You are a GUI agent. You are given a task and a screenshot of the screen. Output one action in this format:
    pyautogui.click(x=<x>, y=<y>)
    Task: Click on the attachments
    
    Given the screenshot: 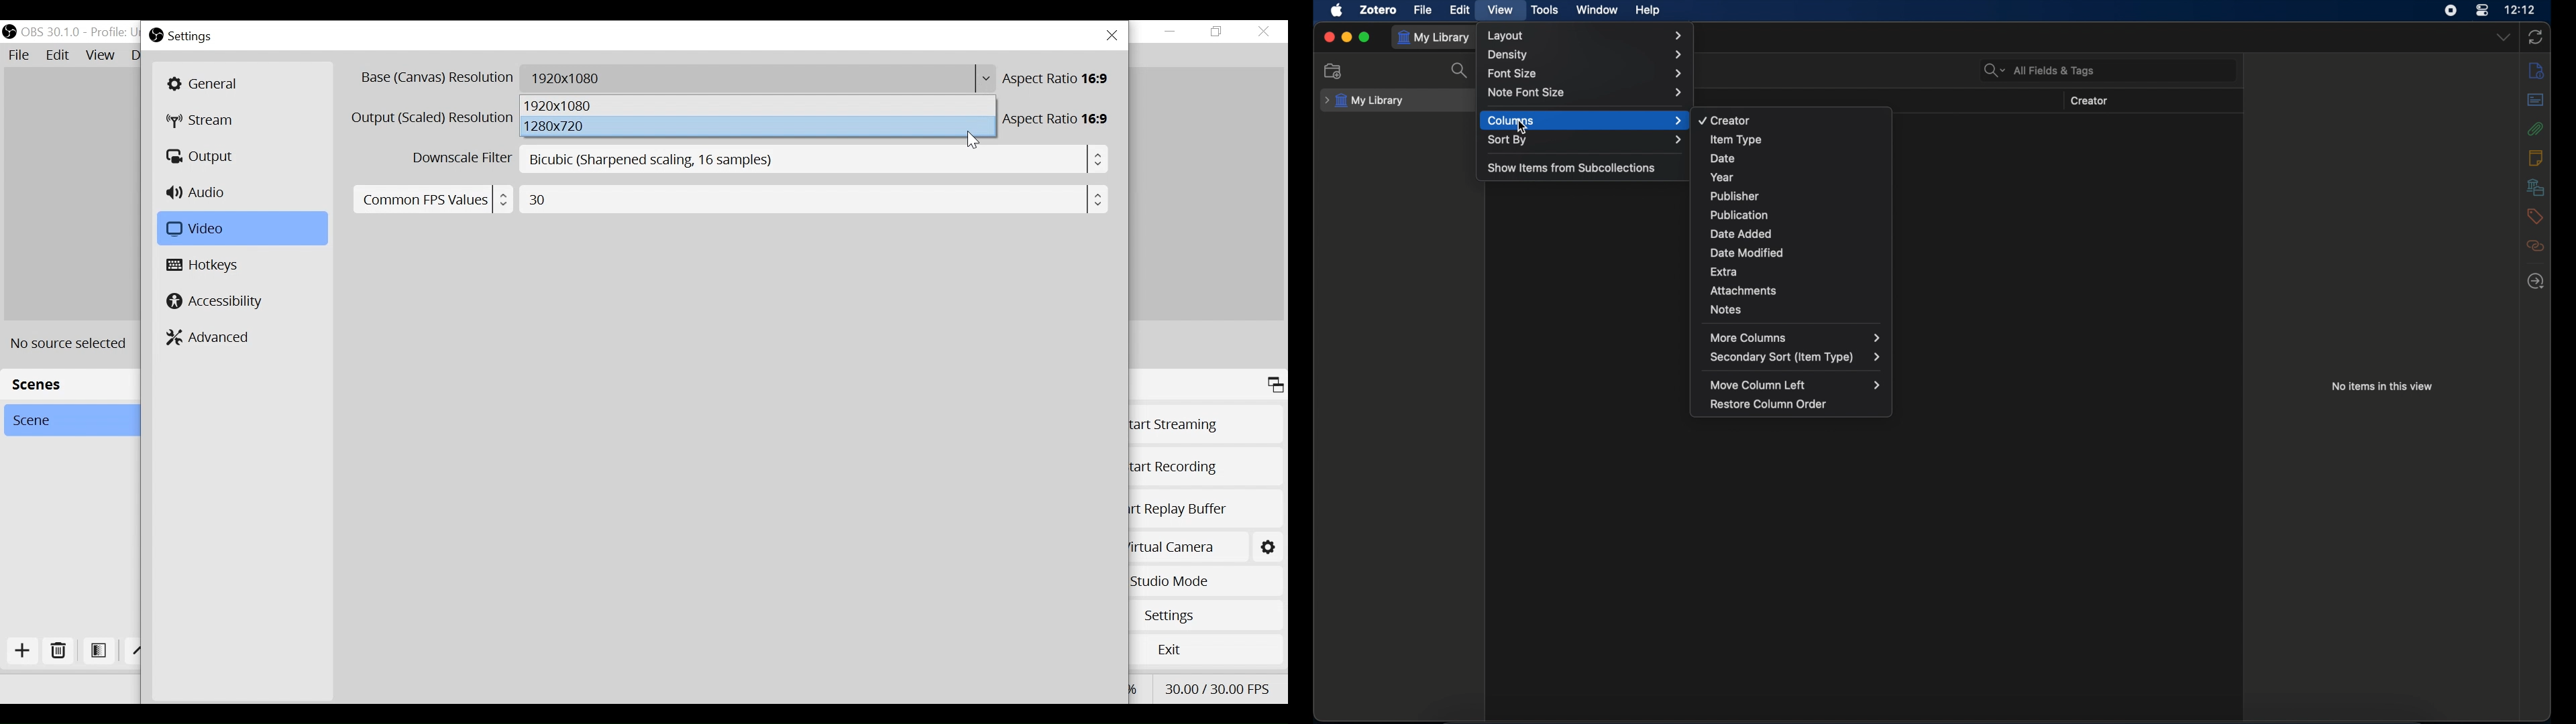 What is the action you would take?
    pyautogui.click(x=2536, y=129)
    